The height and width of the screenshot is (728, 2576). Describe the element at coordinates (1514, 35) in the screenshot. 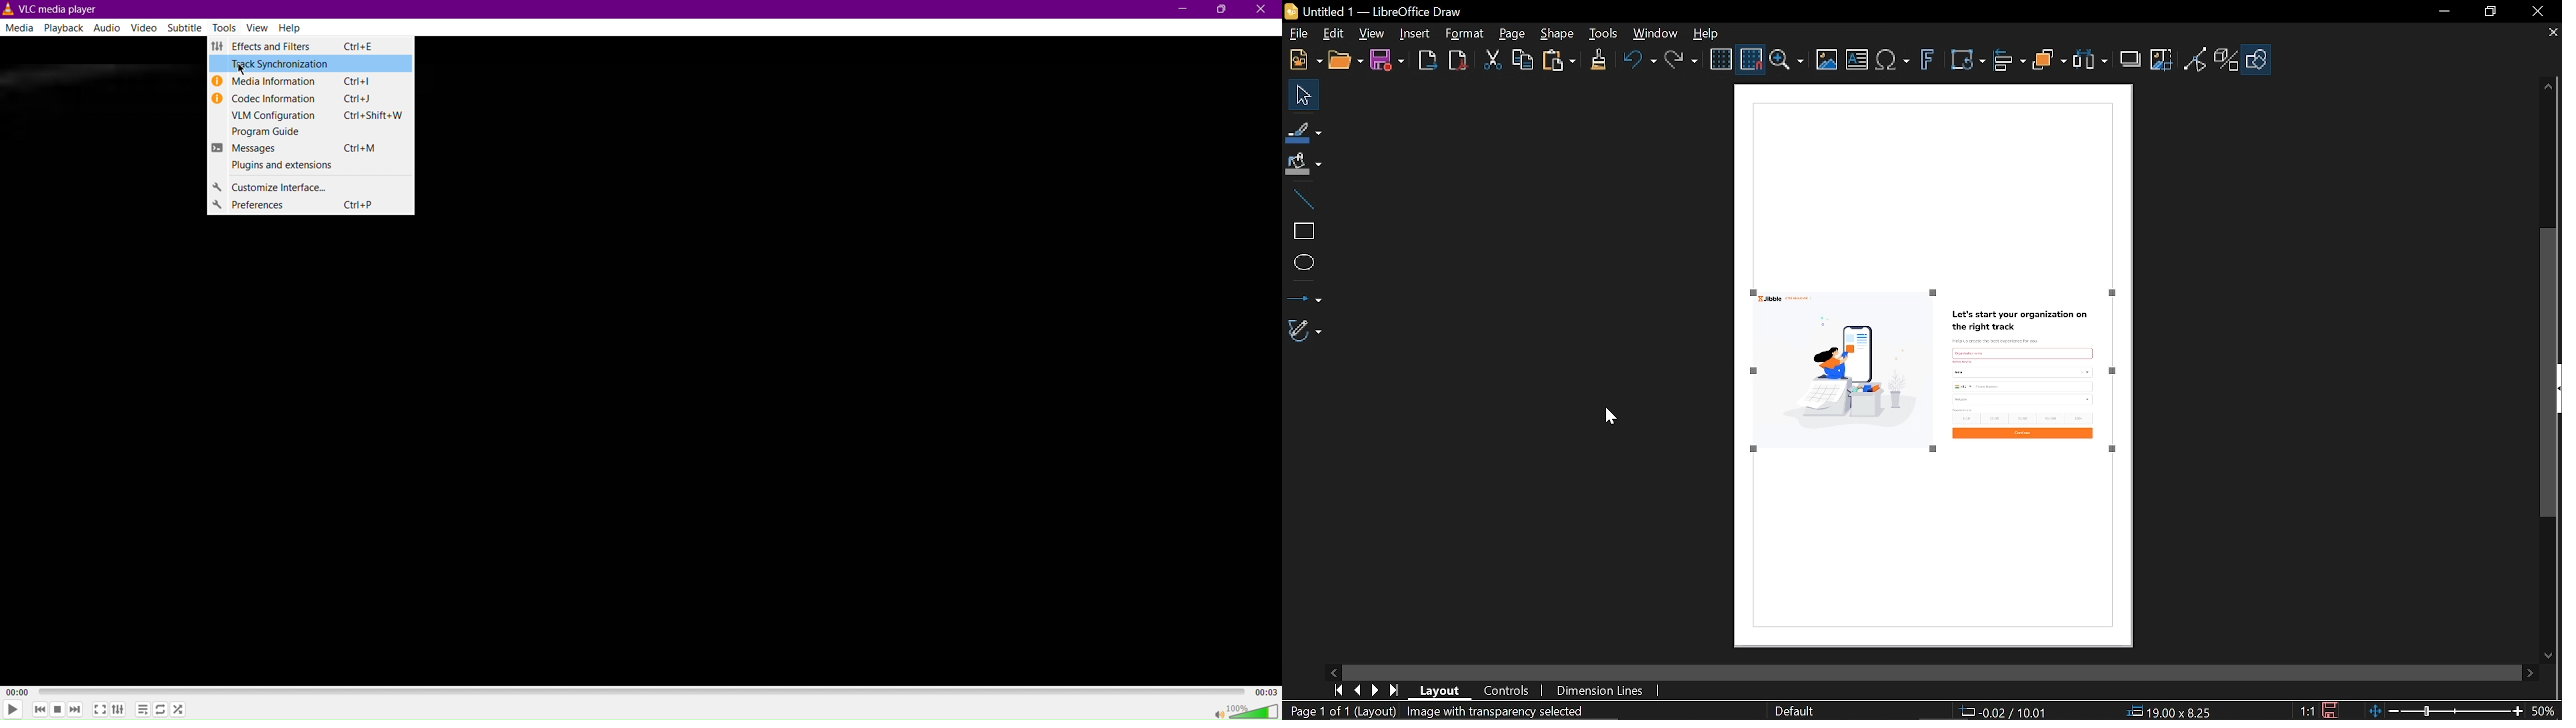

I see `Page` at that location.